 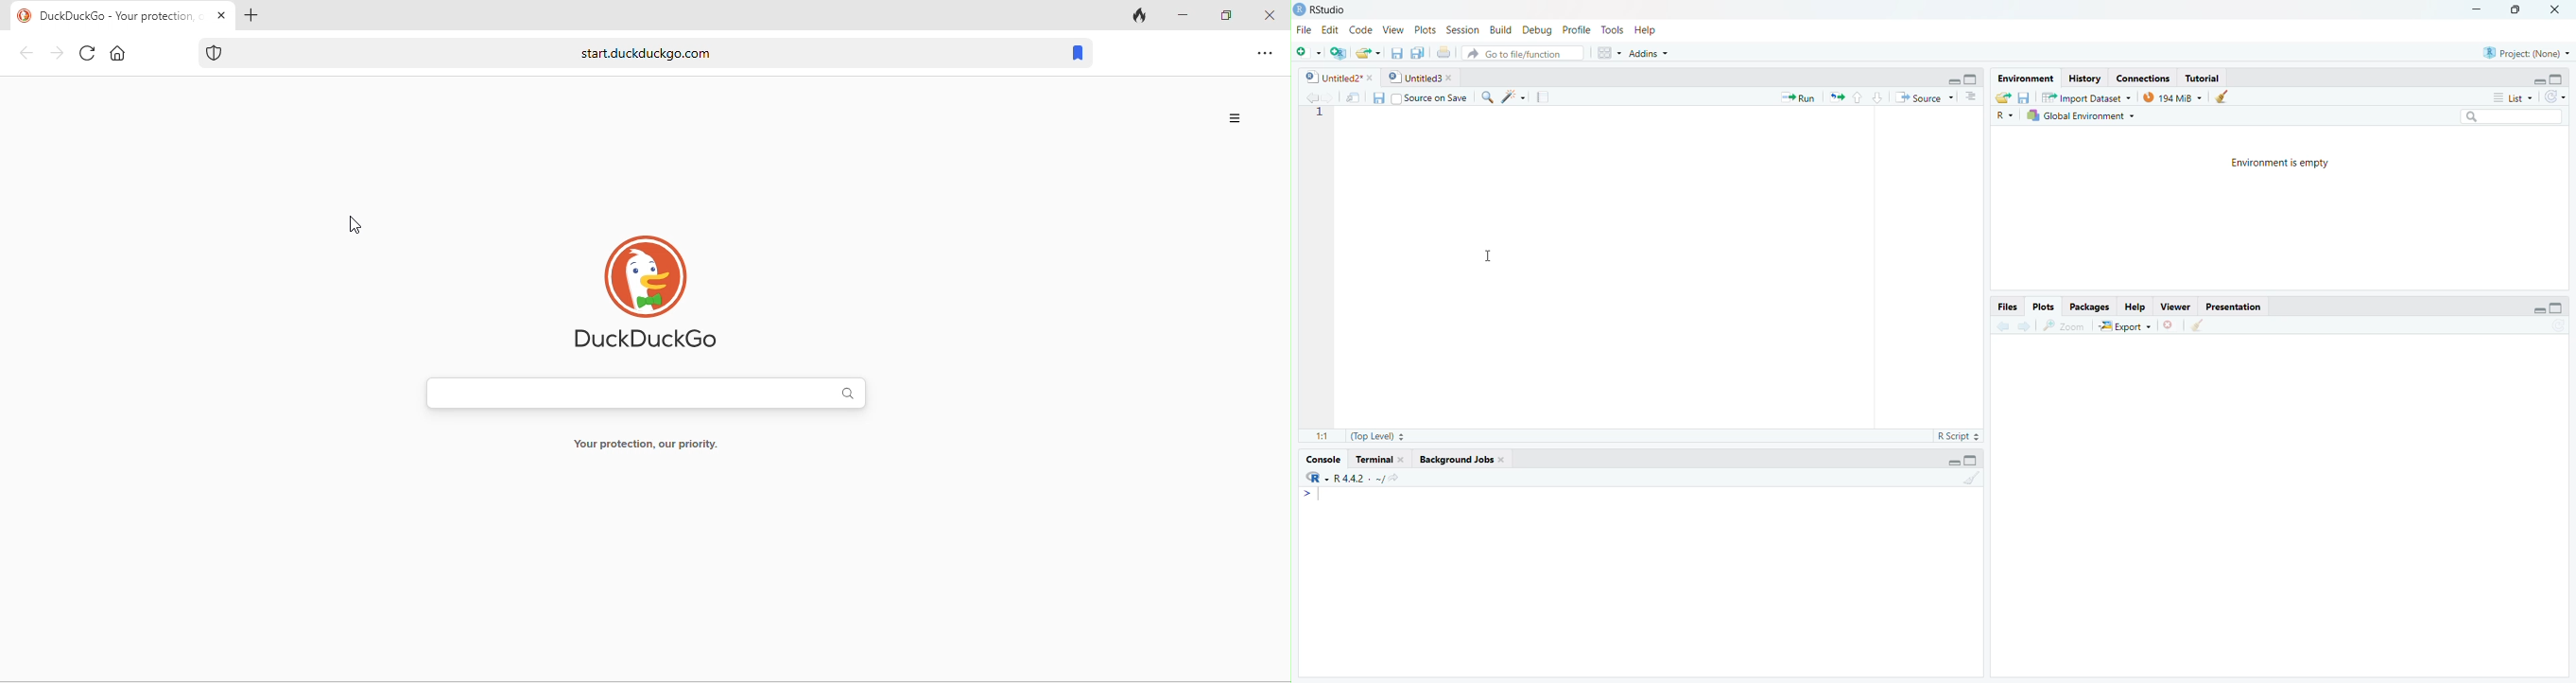 What do you see at coordinates (1463, 29) in the screenshot?
I see `Session` at bounding box center [1463, 29].